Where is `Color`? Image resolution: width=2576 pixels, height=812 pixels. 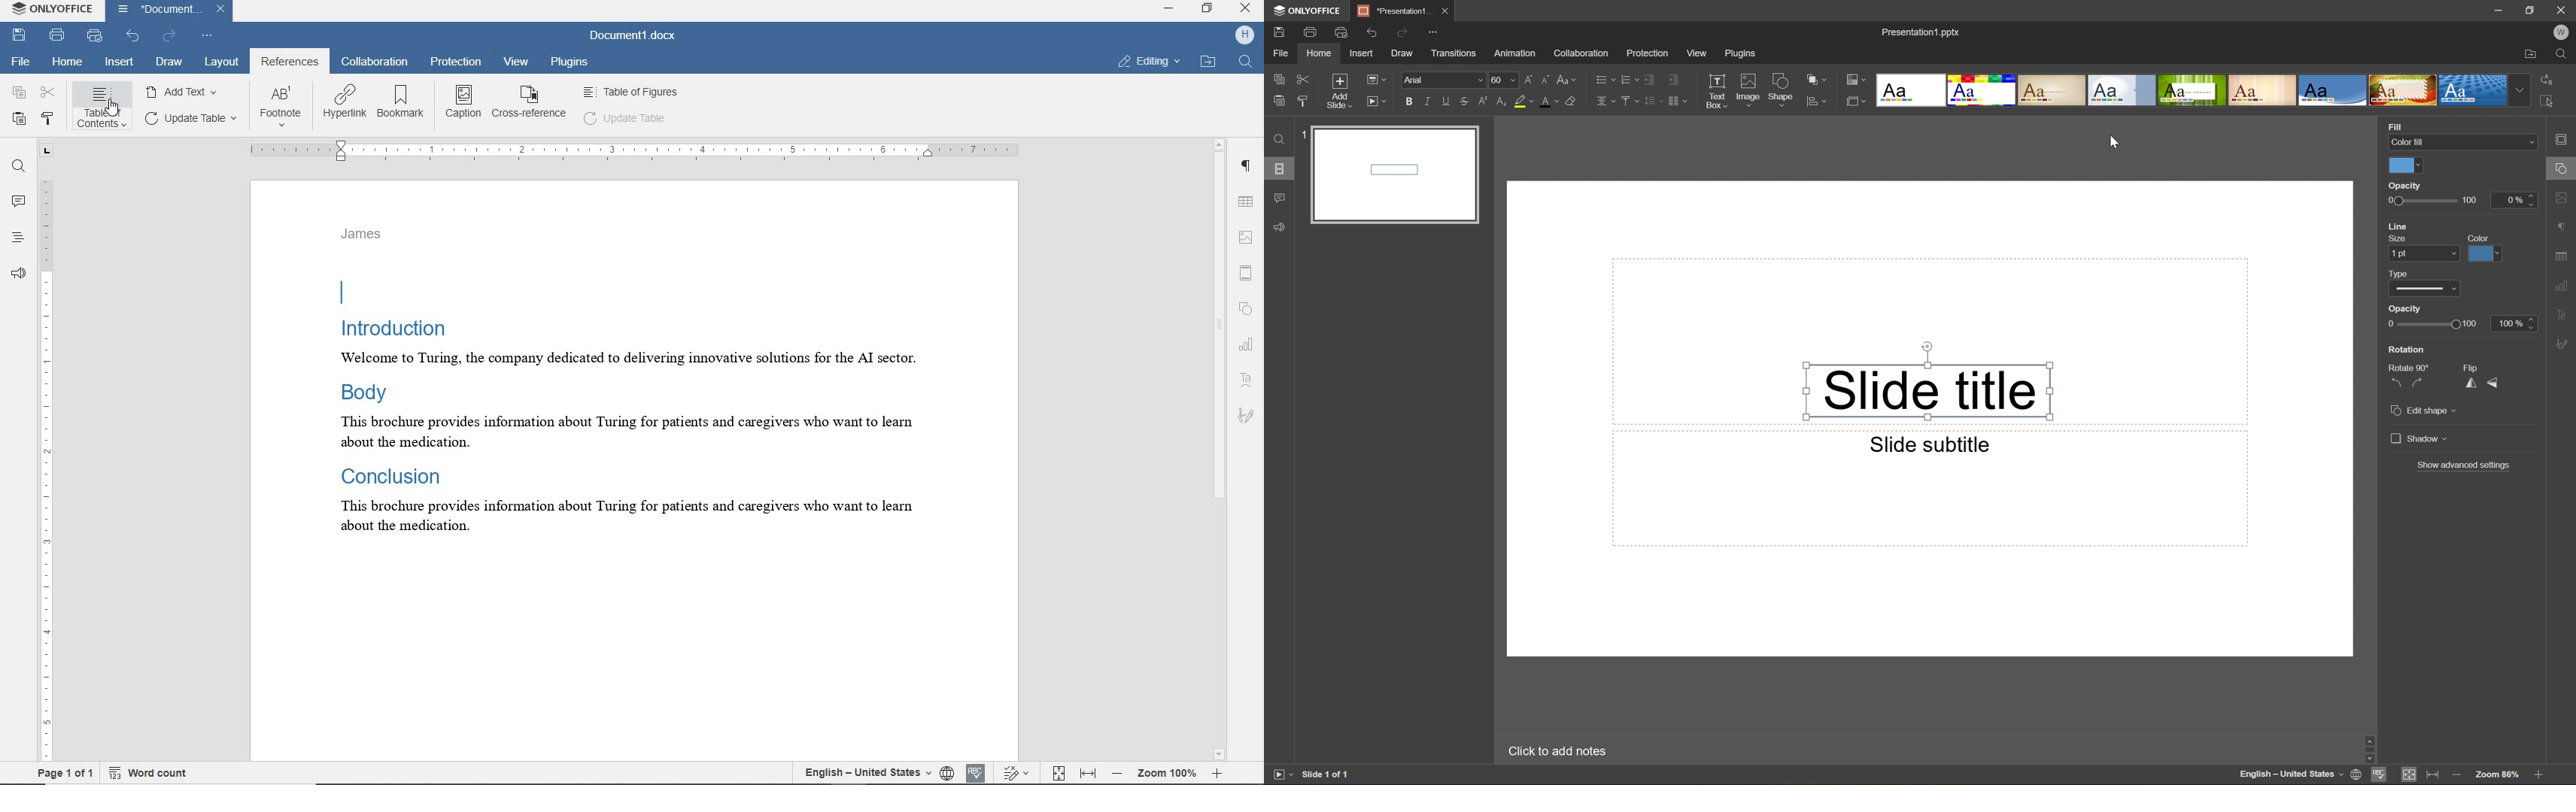 Color is located at coordinates (2480, 237).